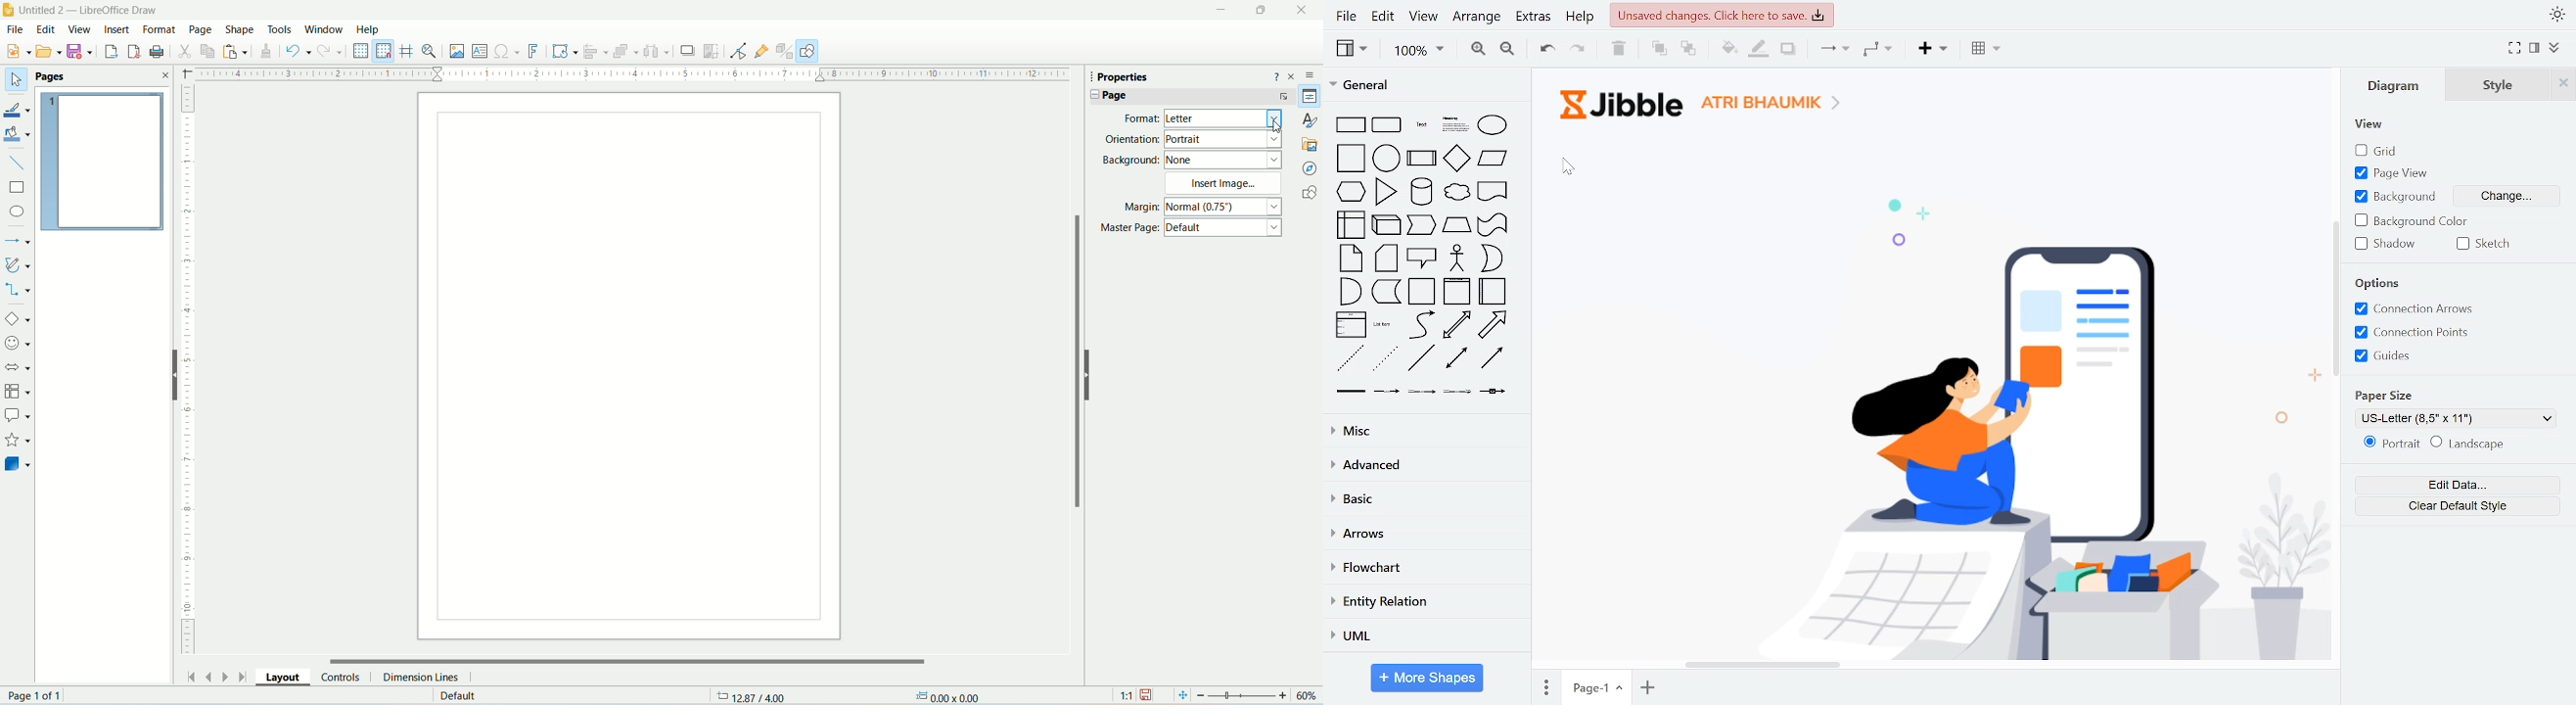 Image resolution: width=2576 pixels, height=728 pixels. I want to click on general shapes, so click(1352, 222).